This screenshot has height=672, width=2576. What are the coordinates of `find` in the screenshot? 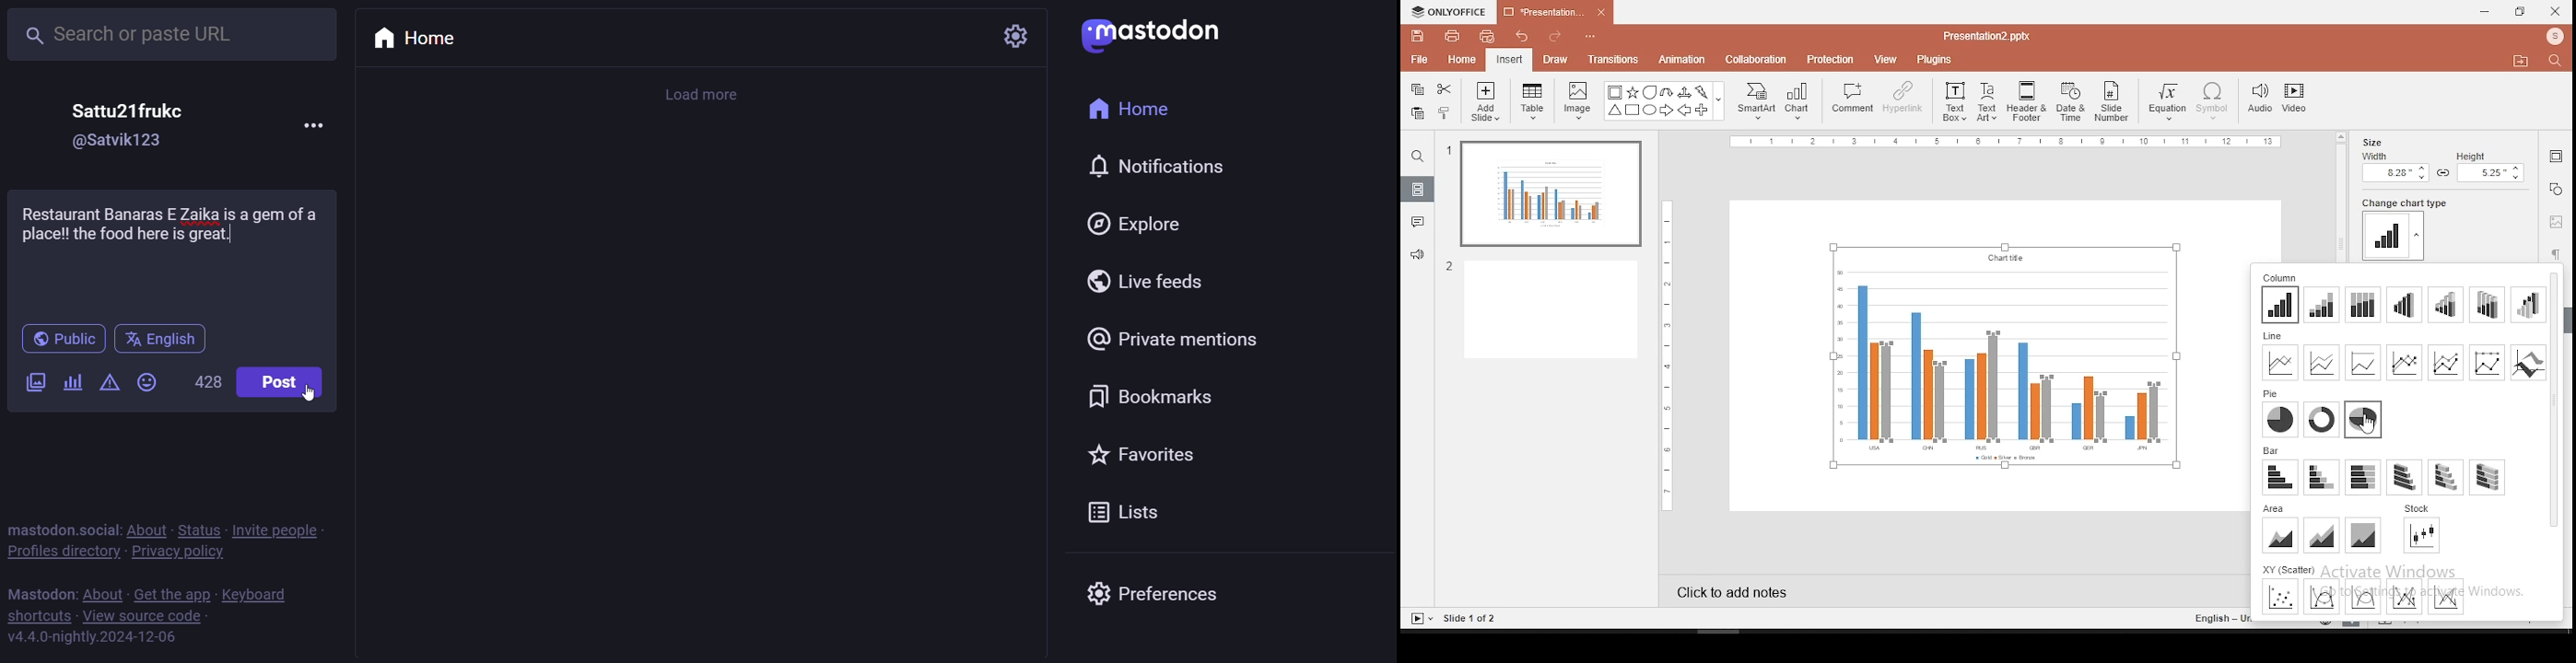 It's located at (1418, 156).